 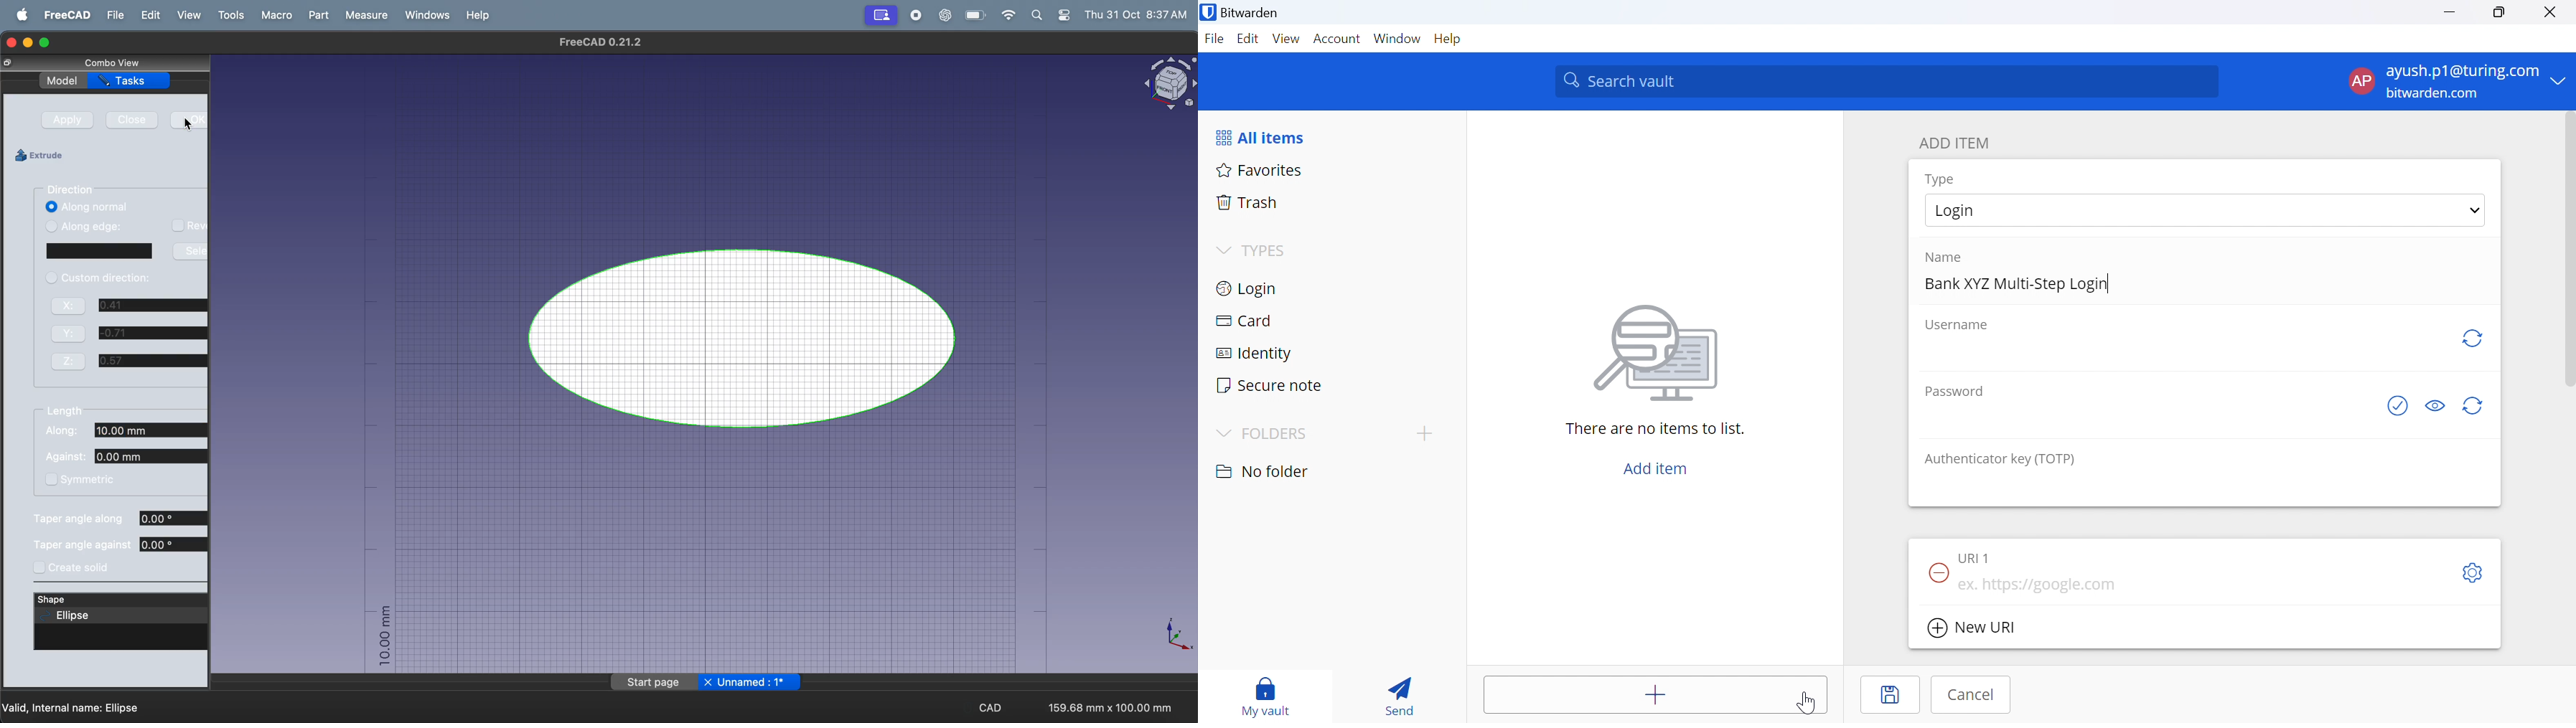 What do you see at coordinates (362, 16) in the screenshot?
I see `measure` at bounding box center [362, 16].